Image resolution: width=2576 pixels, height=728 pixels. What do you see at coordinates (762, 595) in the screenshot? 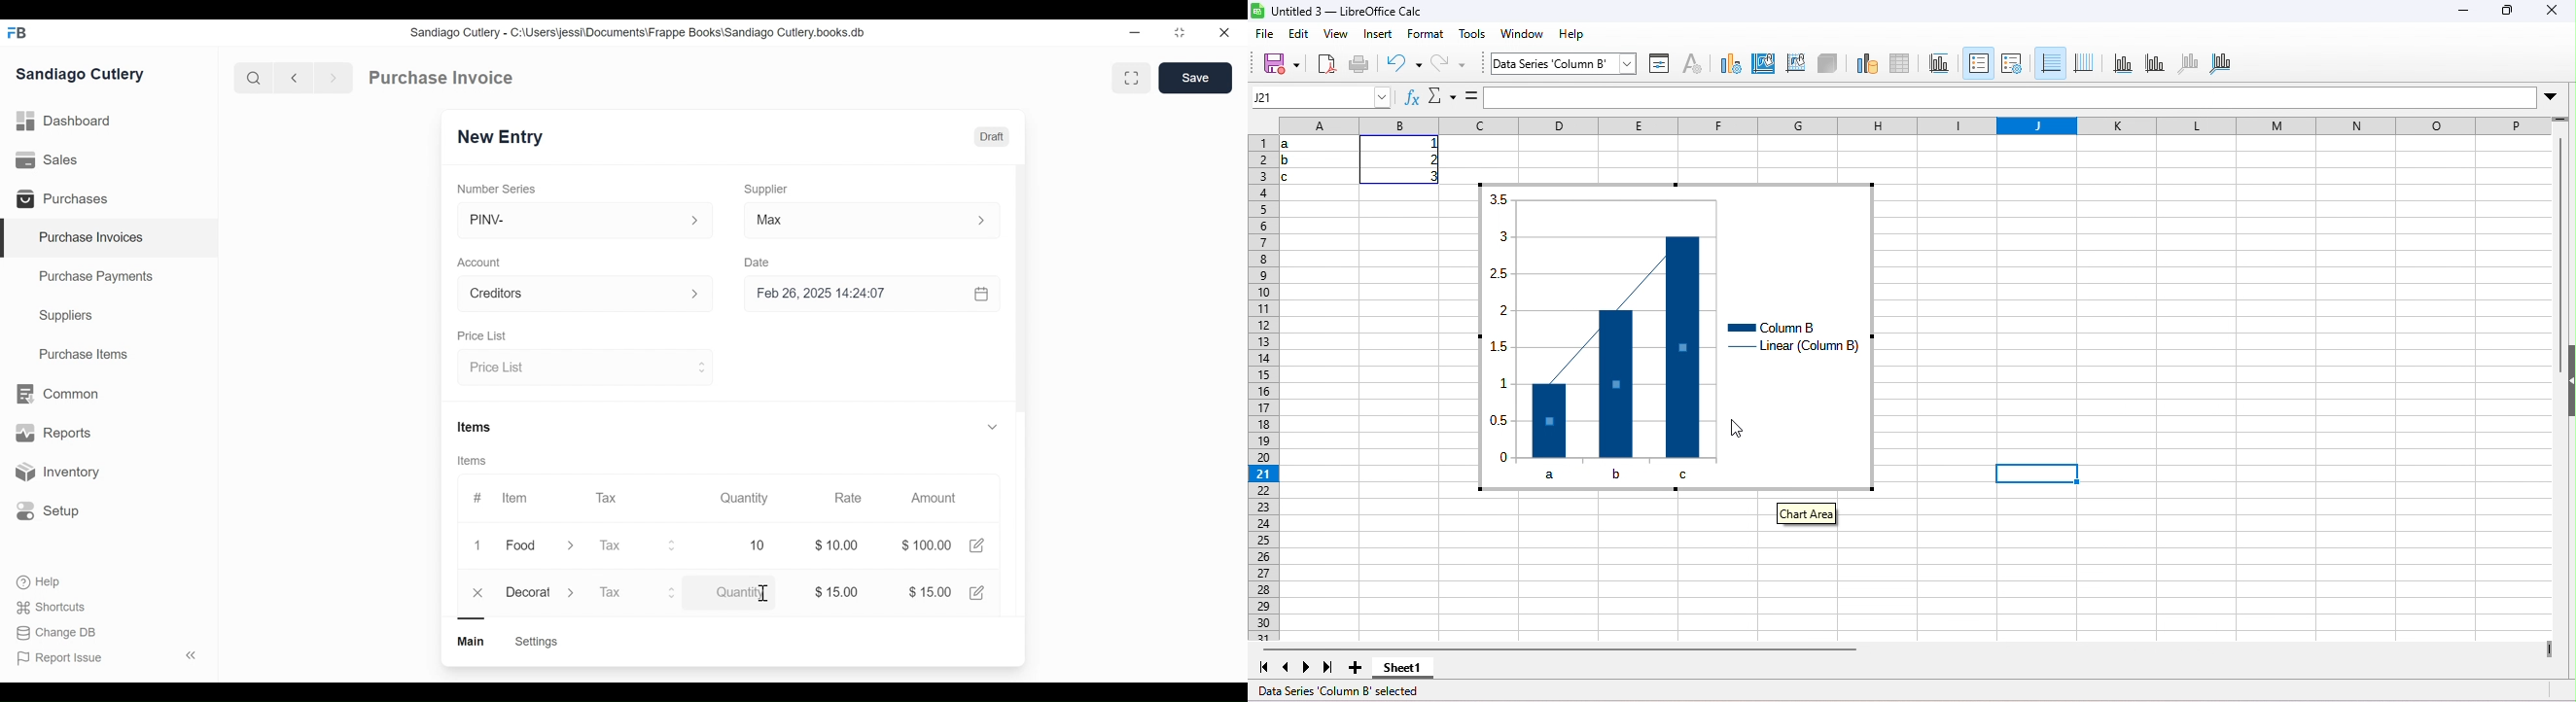
I see `Cursor` at bounding box center [762, 595].